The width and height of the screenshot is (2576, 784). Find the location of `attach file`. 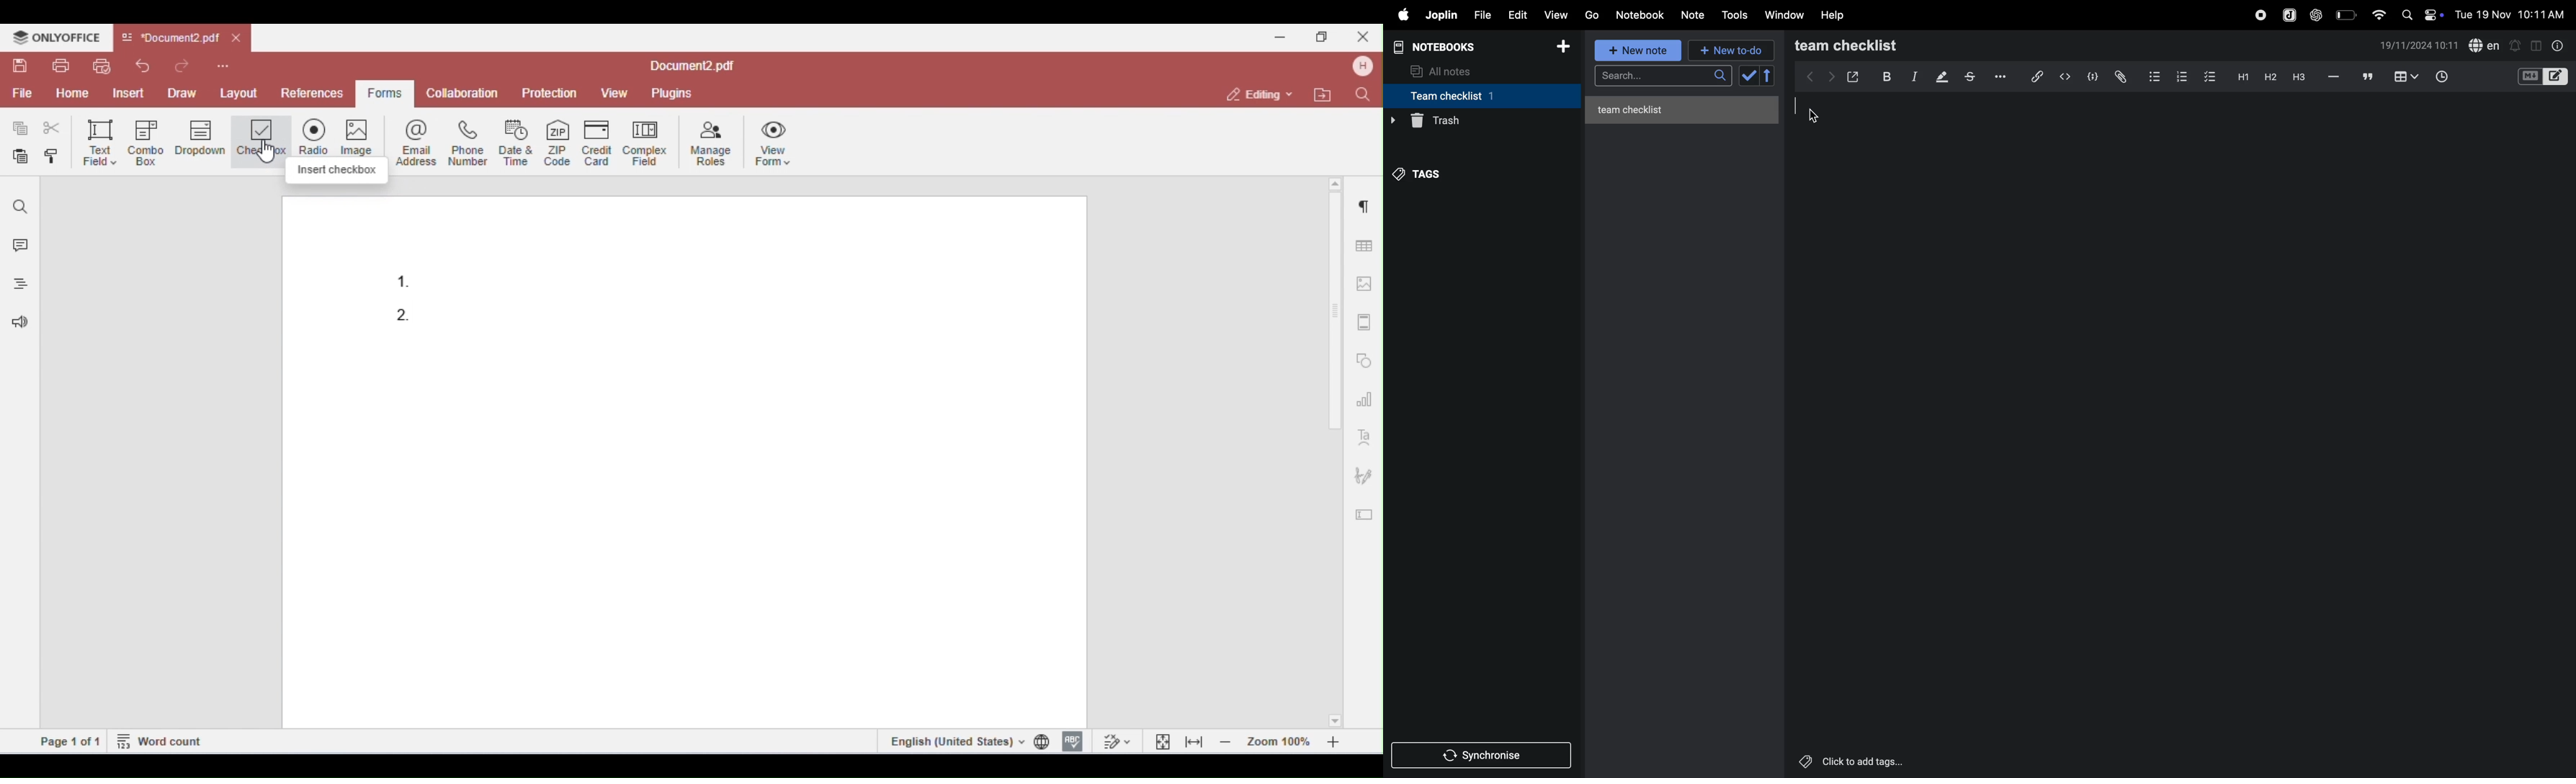

attach file is located at coordinates (2119, 76).